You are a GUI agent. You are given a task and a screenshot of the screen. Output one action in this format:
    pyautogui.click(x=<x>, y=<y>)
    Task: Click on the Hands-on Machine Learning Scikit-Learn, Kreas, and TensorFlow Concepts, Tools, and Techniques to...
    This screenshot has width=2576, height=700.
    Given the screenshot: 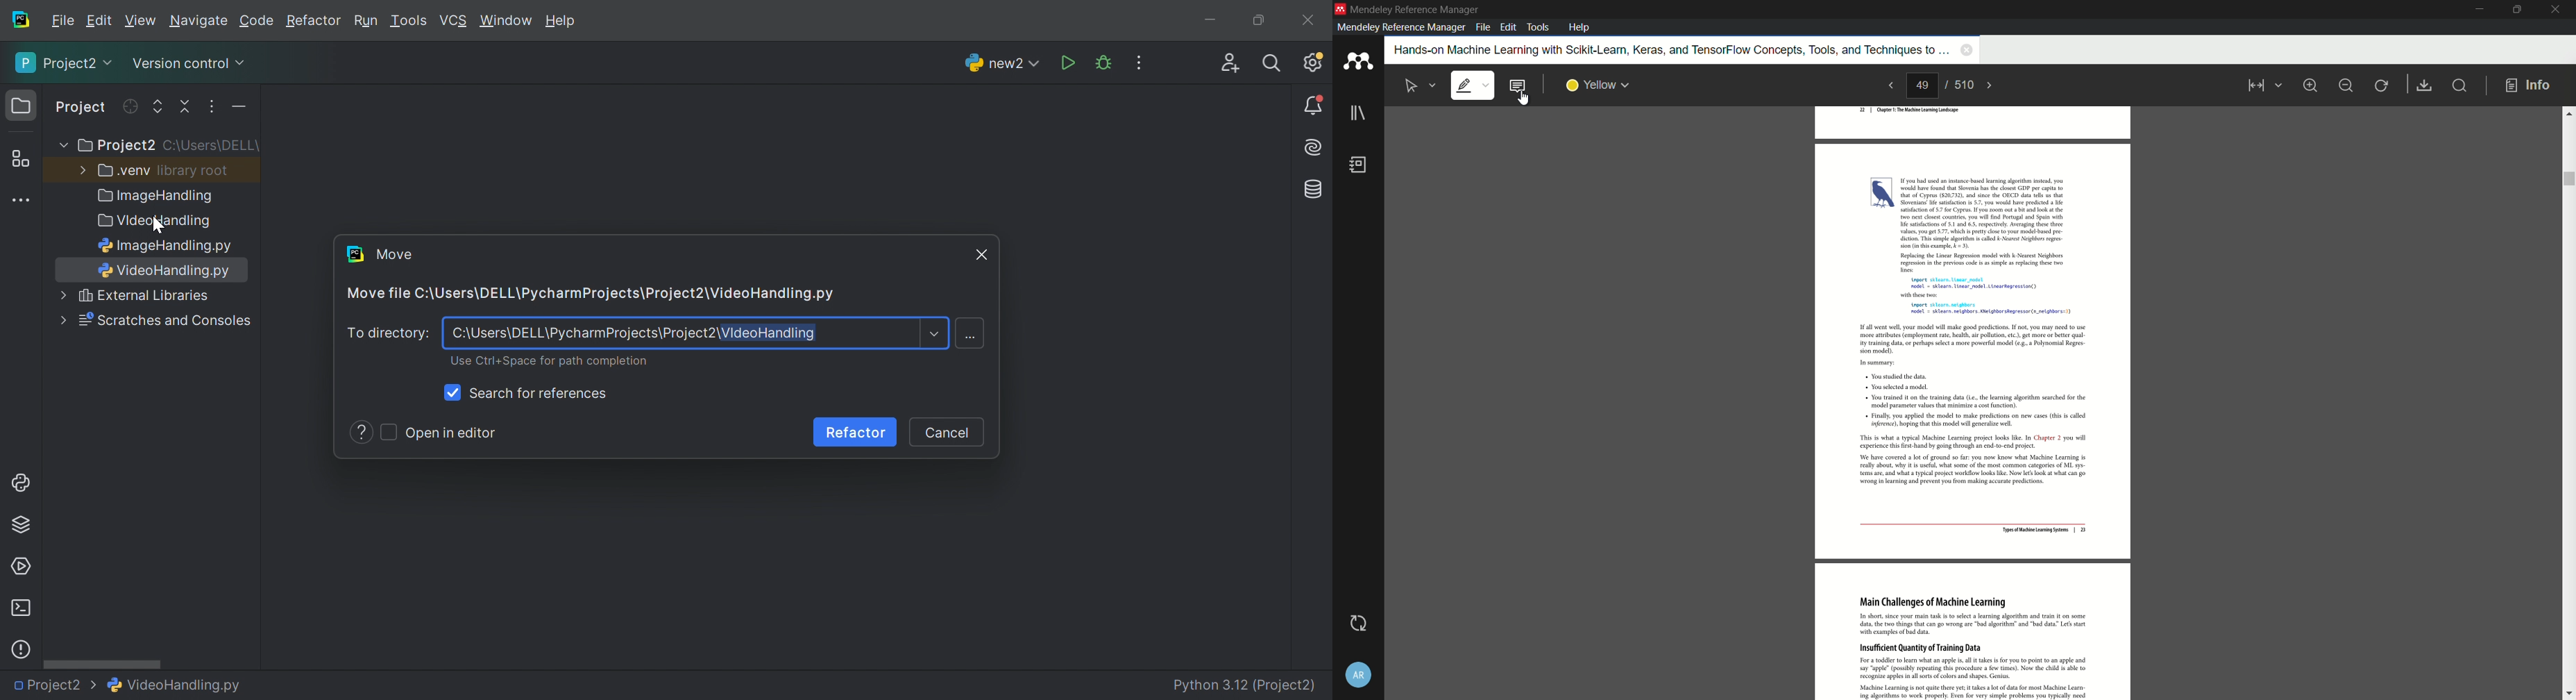 What is the action you would take?
    pyautogui.click(x=1664, y=51)
    